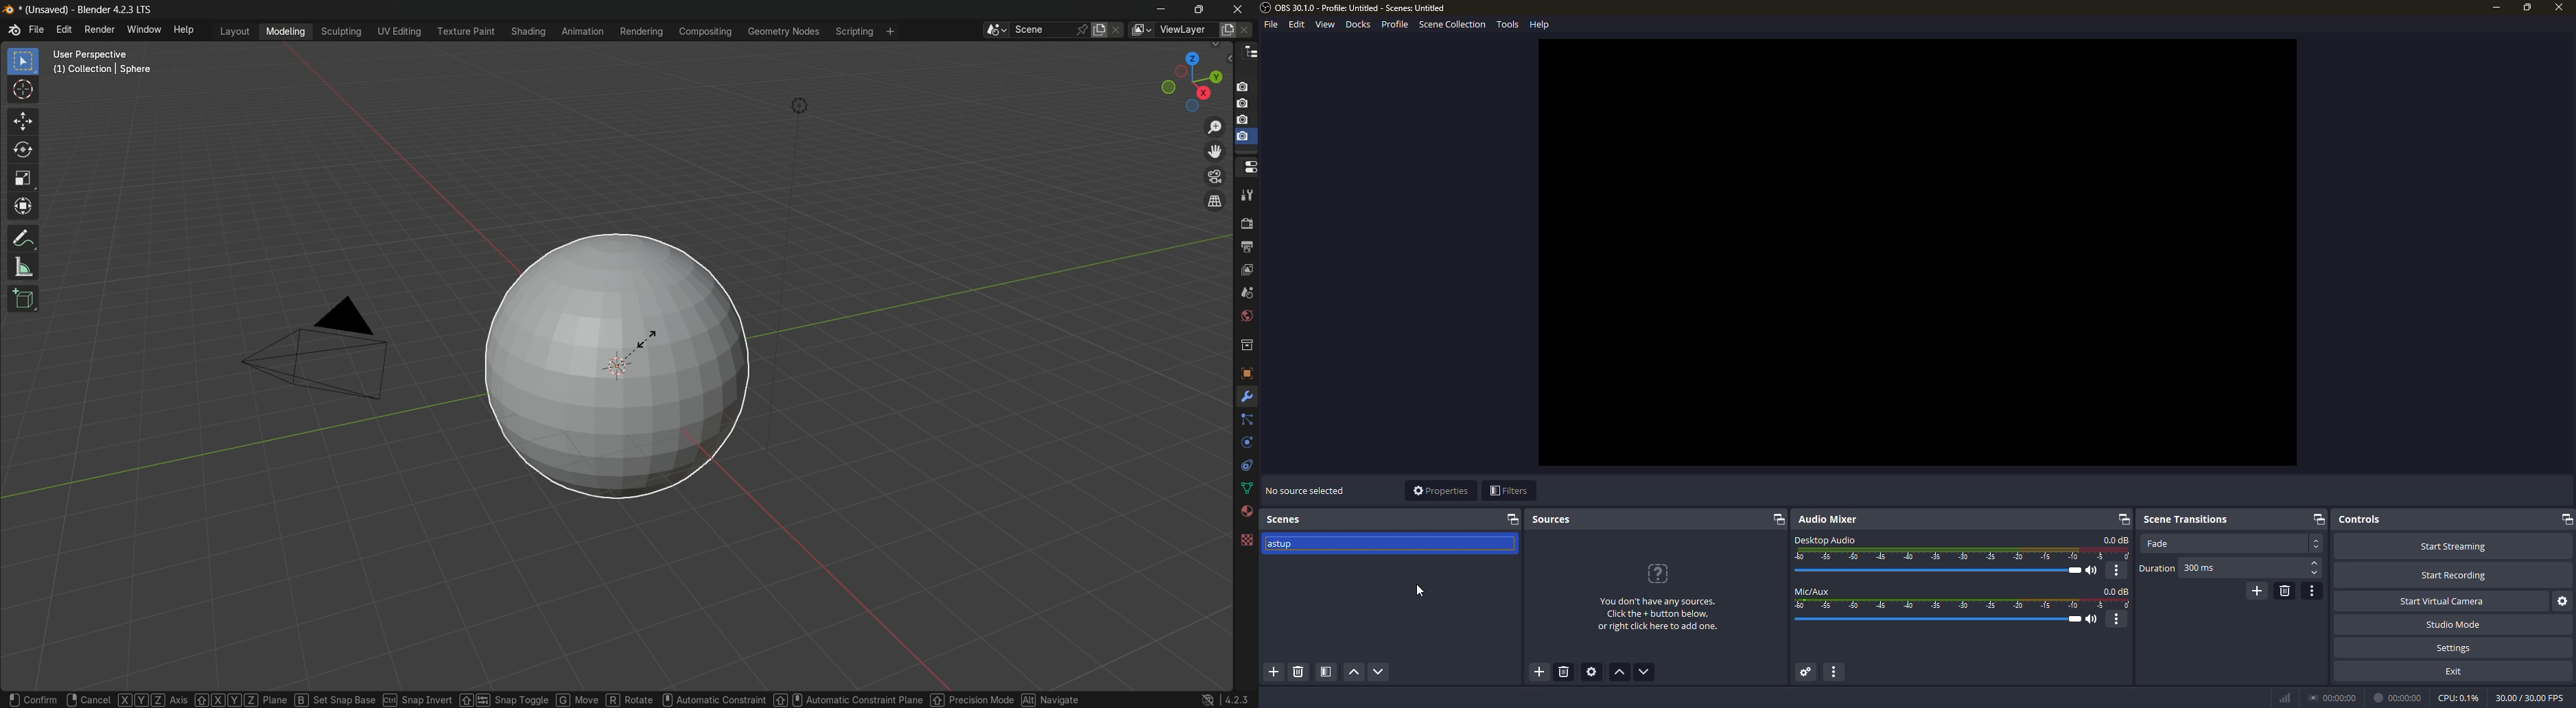 The width and height of the screenshot is (2576, 728). I want to click on maximize, so click(2527, 7).